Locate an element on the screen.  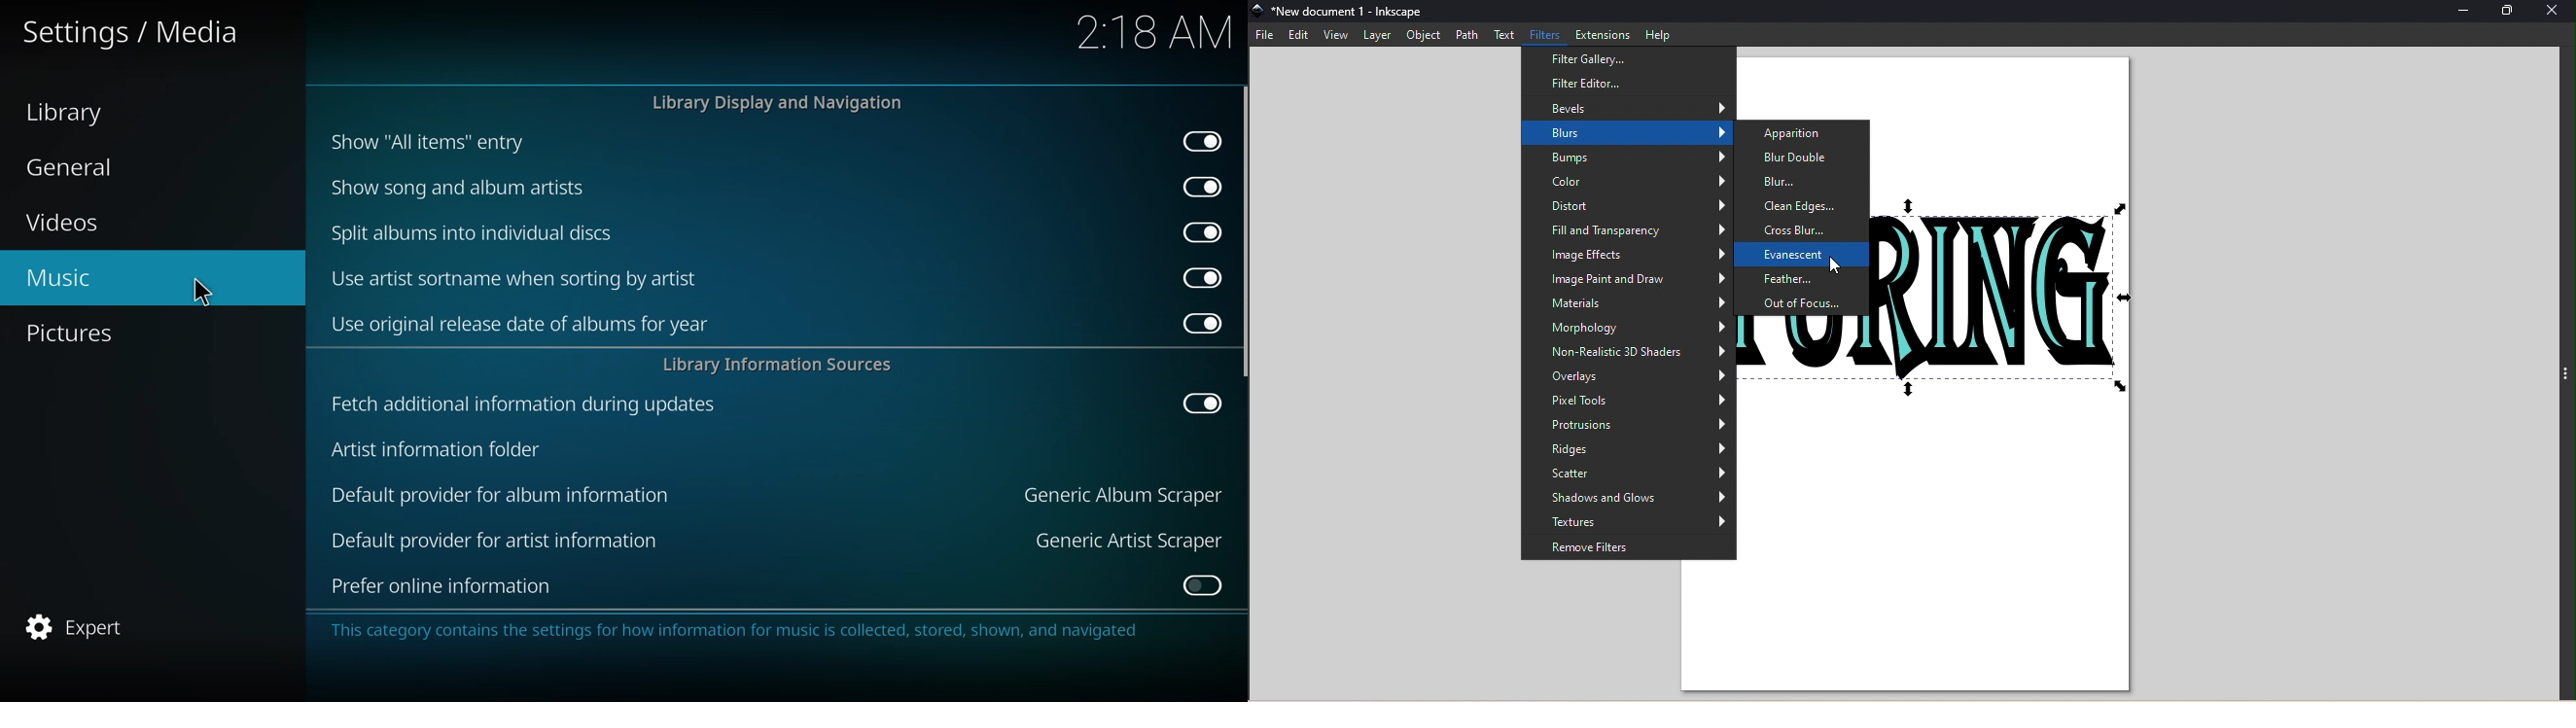
Evanescent is located at coordinates (1799, 257).